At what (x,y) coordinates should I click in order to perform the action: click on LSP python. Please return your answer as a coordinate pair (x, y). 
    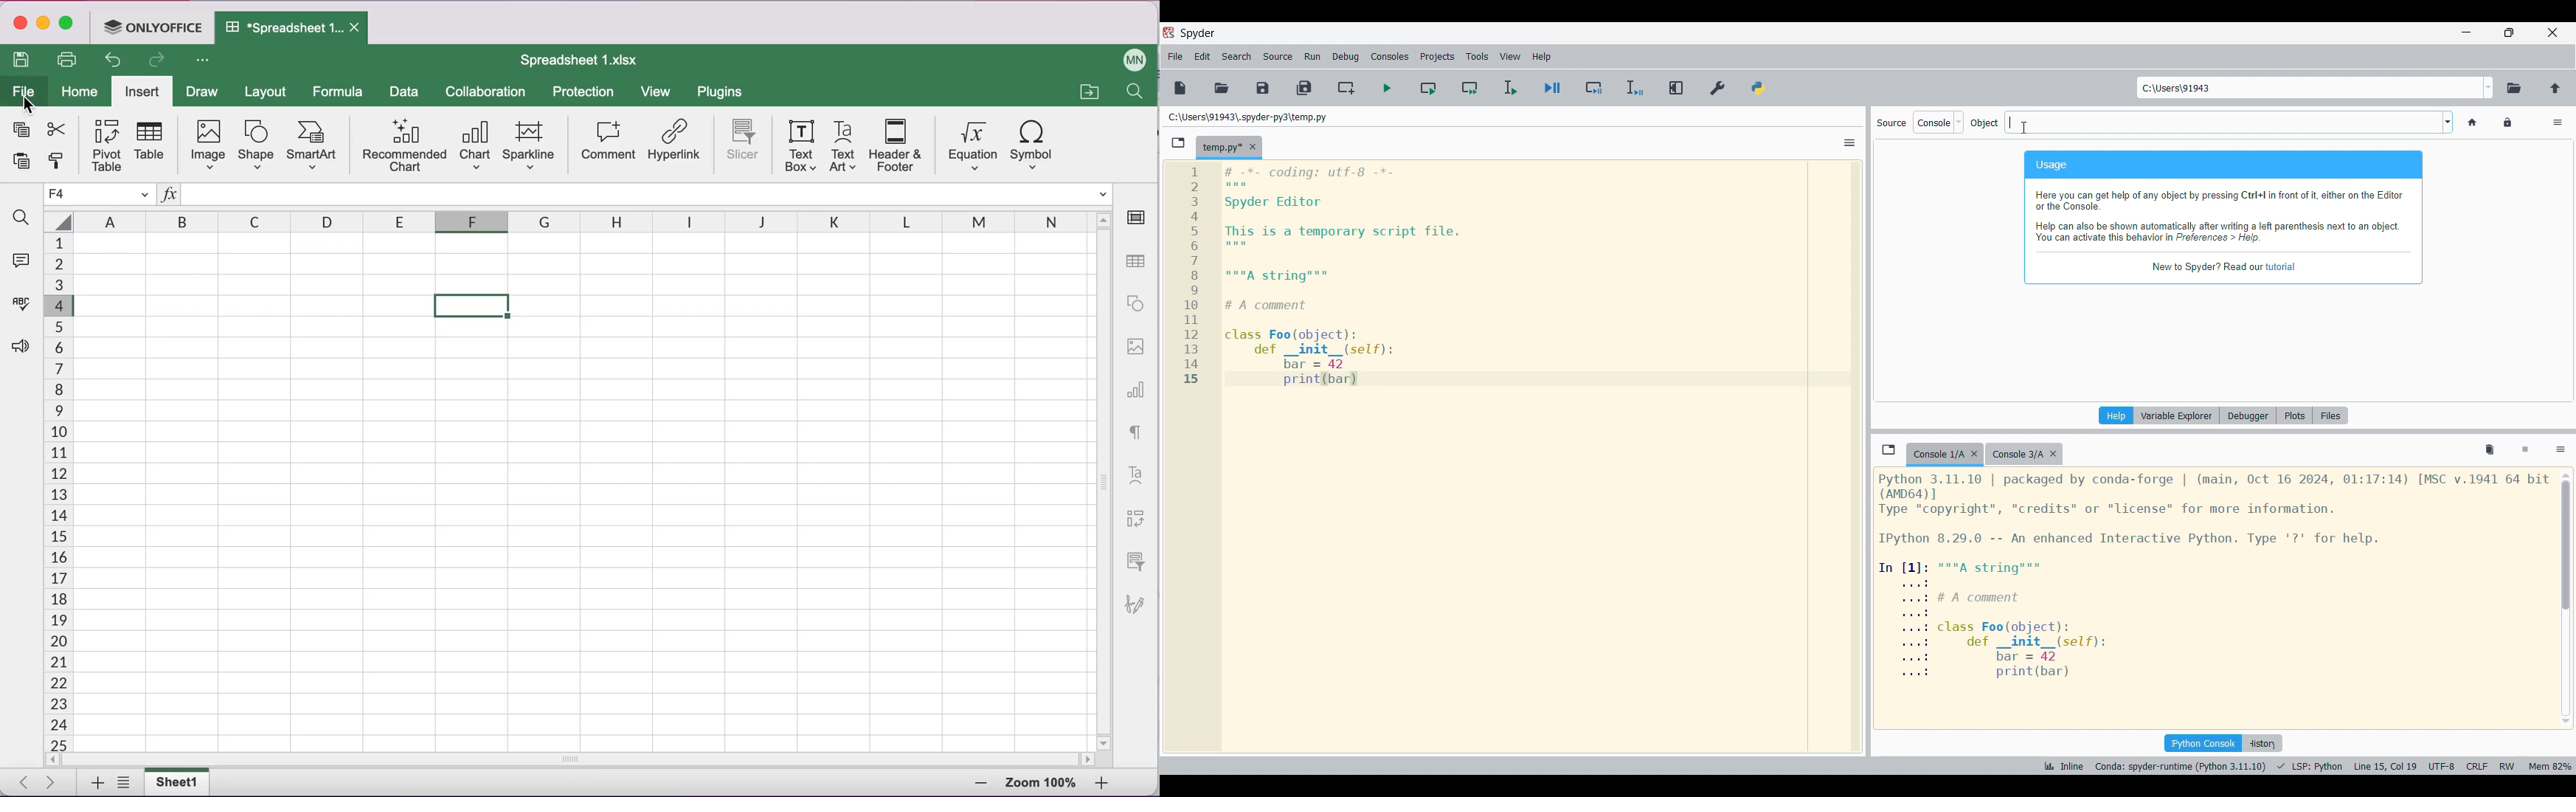
    Looking at the image, I should click on (2312, 765).